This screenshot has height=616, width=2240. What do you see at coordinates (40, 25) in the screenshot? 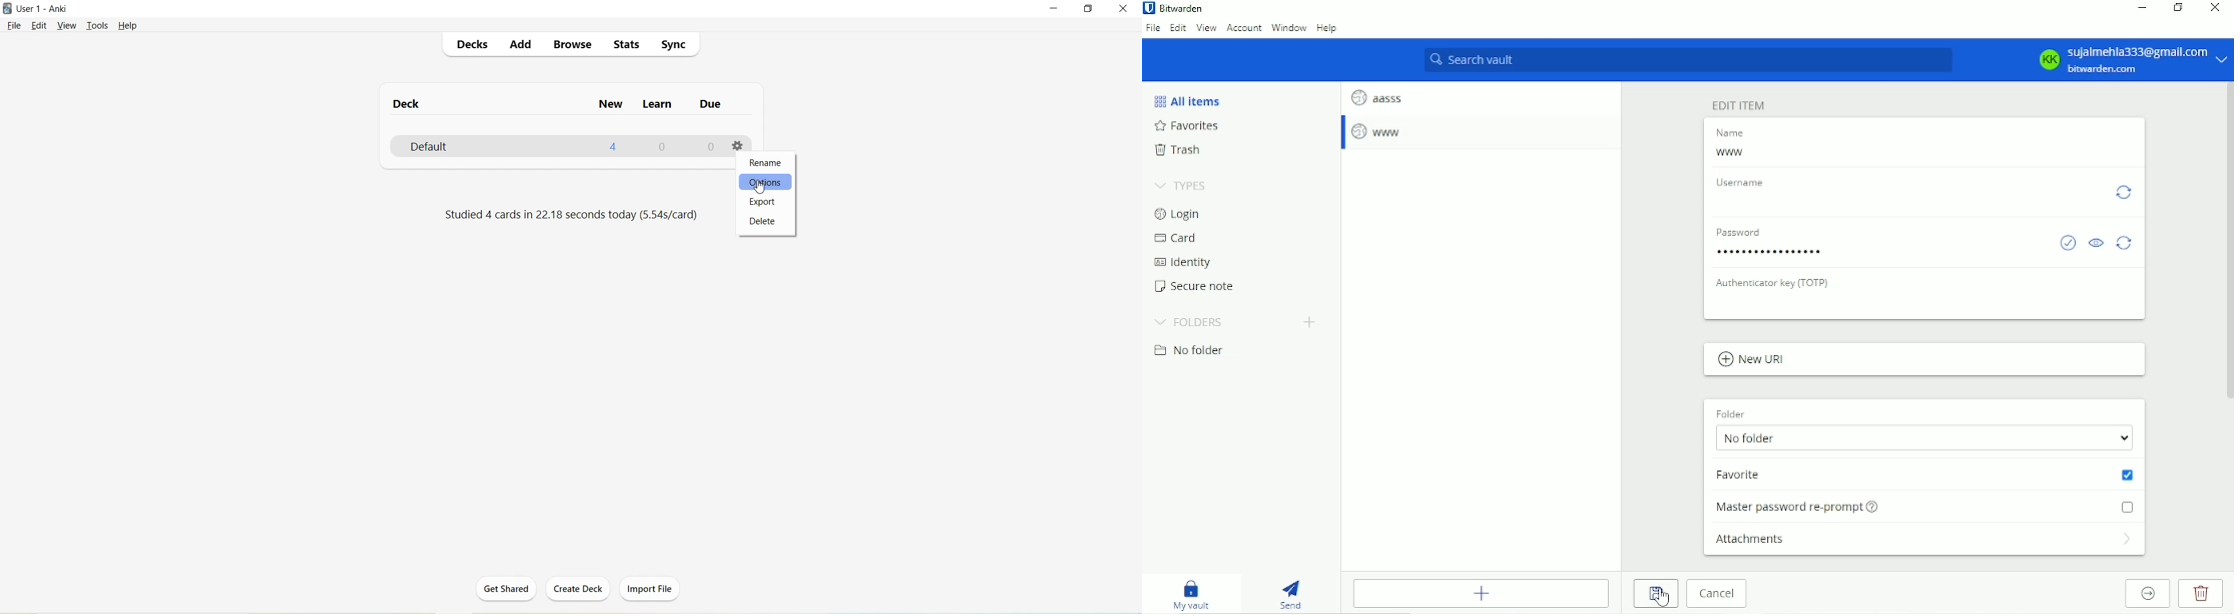
I see `Edit` at bounding box center [40, 25].